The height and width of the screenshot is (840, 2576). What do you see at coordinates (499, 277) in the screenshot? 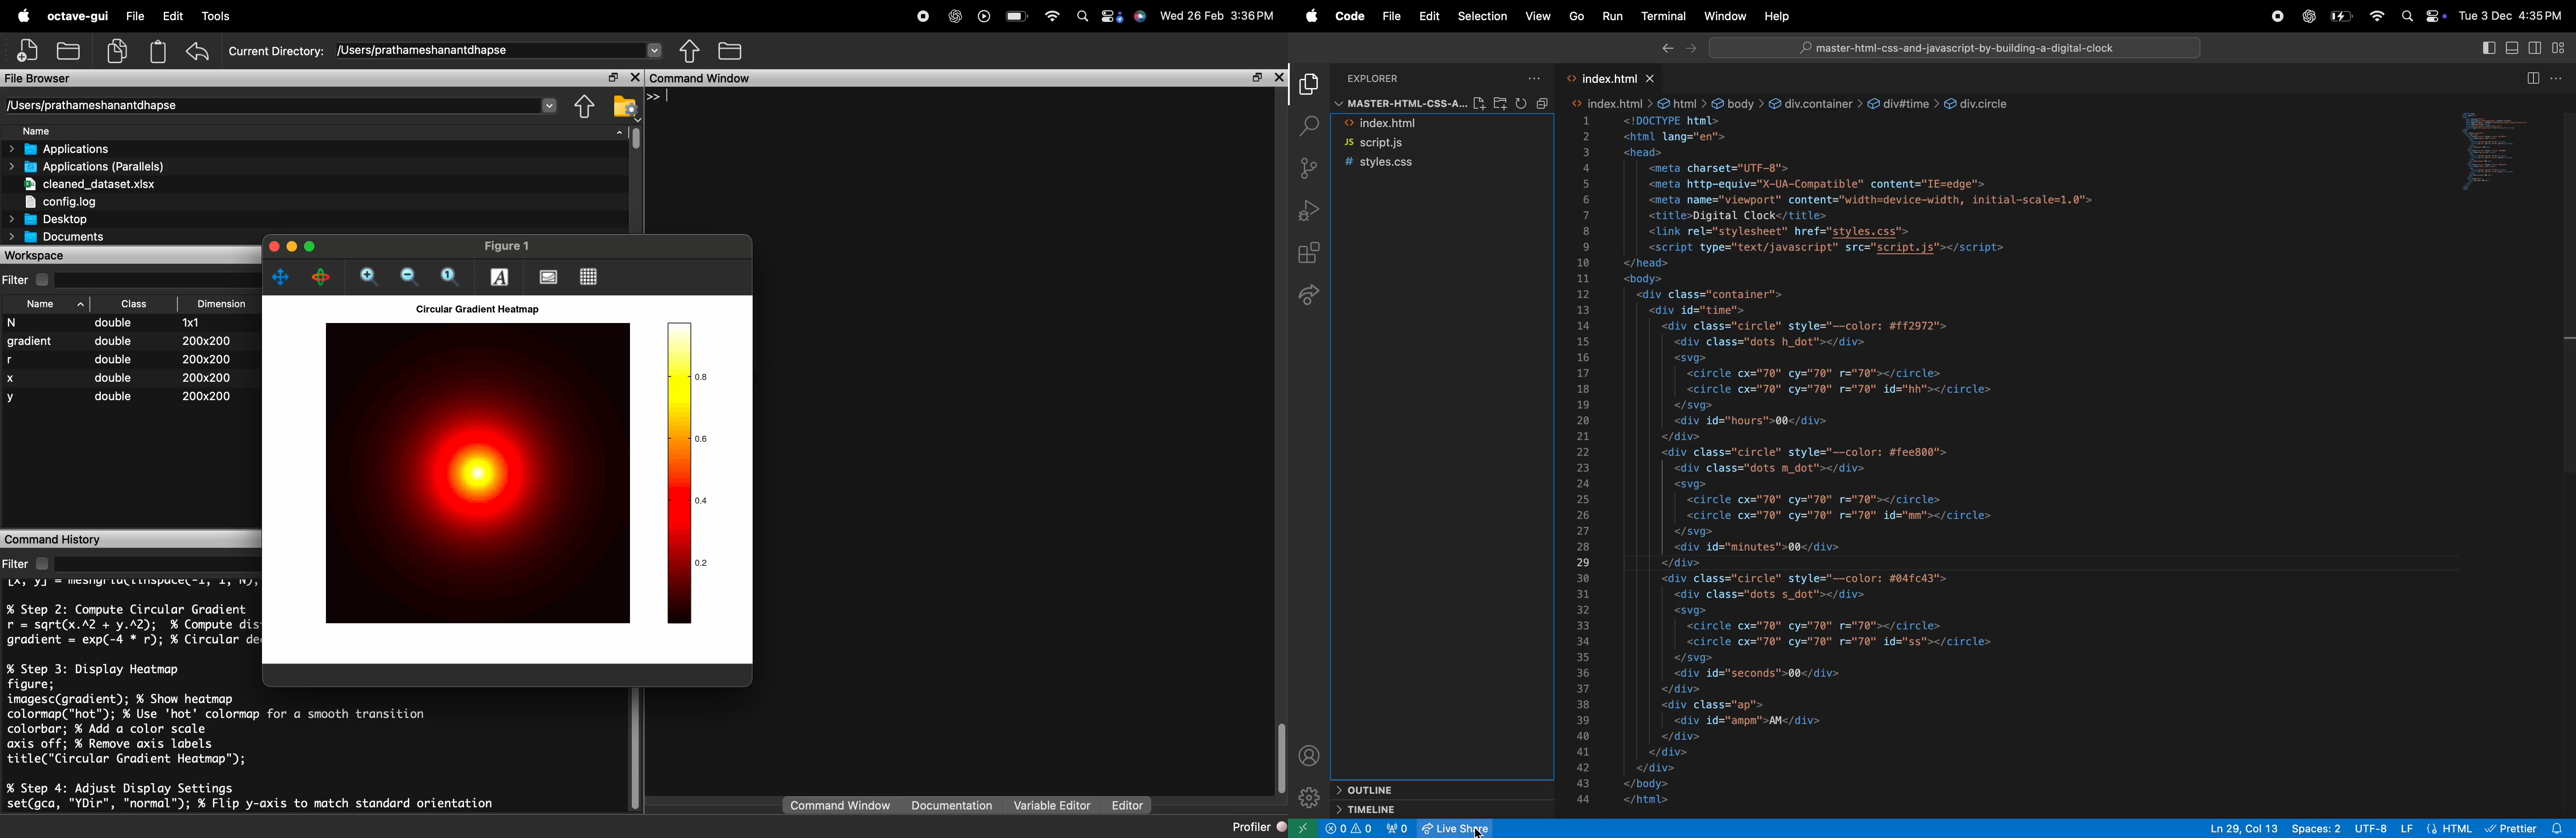
I see `Insert text` at bounding box center [499, 277].